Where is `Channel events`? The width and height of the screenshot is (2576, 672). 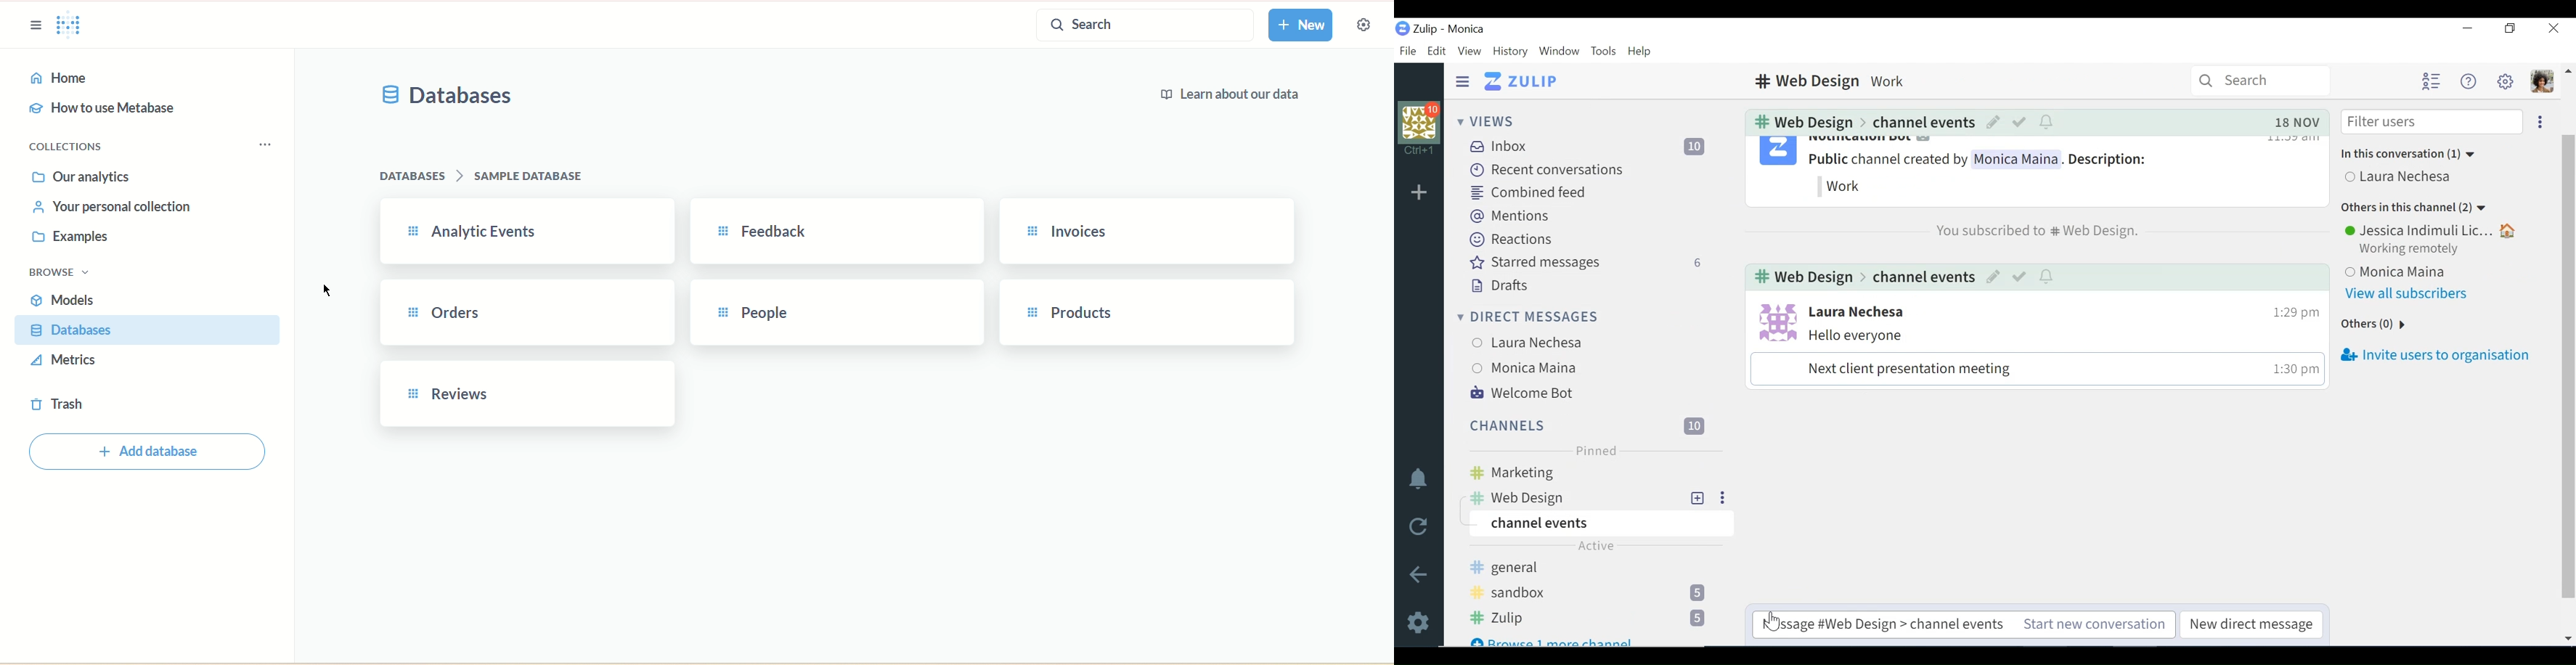 Channel events is located at coordinates (1598, 524).